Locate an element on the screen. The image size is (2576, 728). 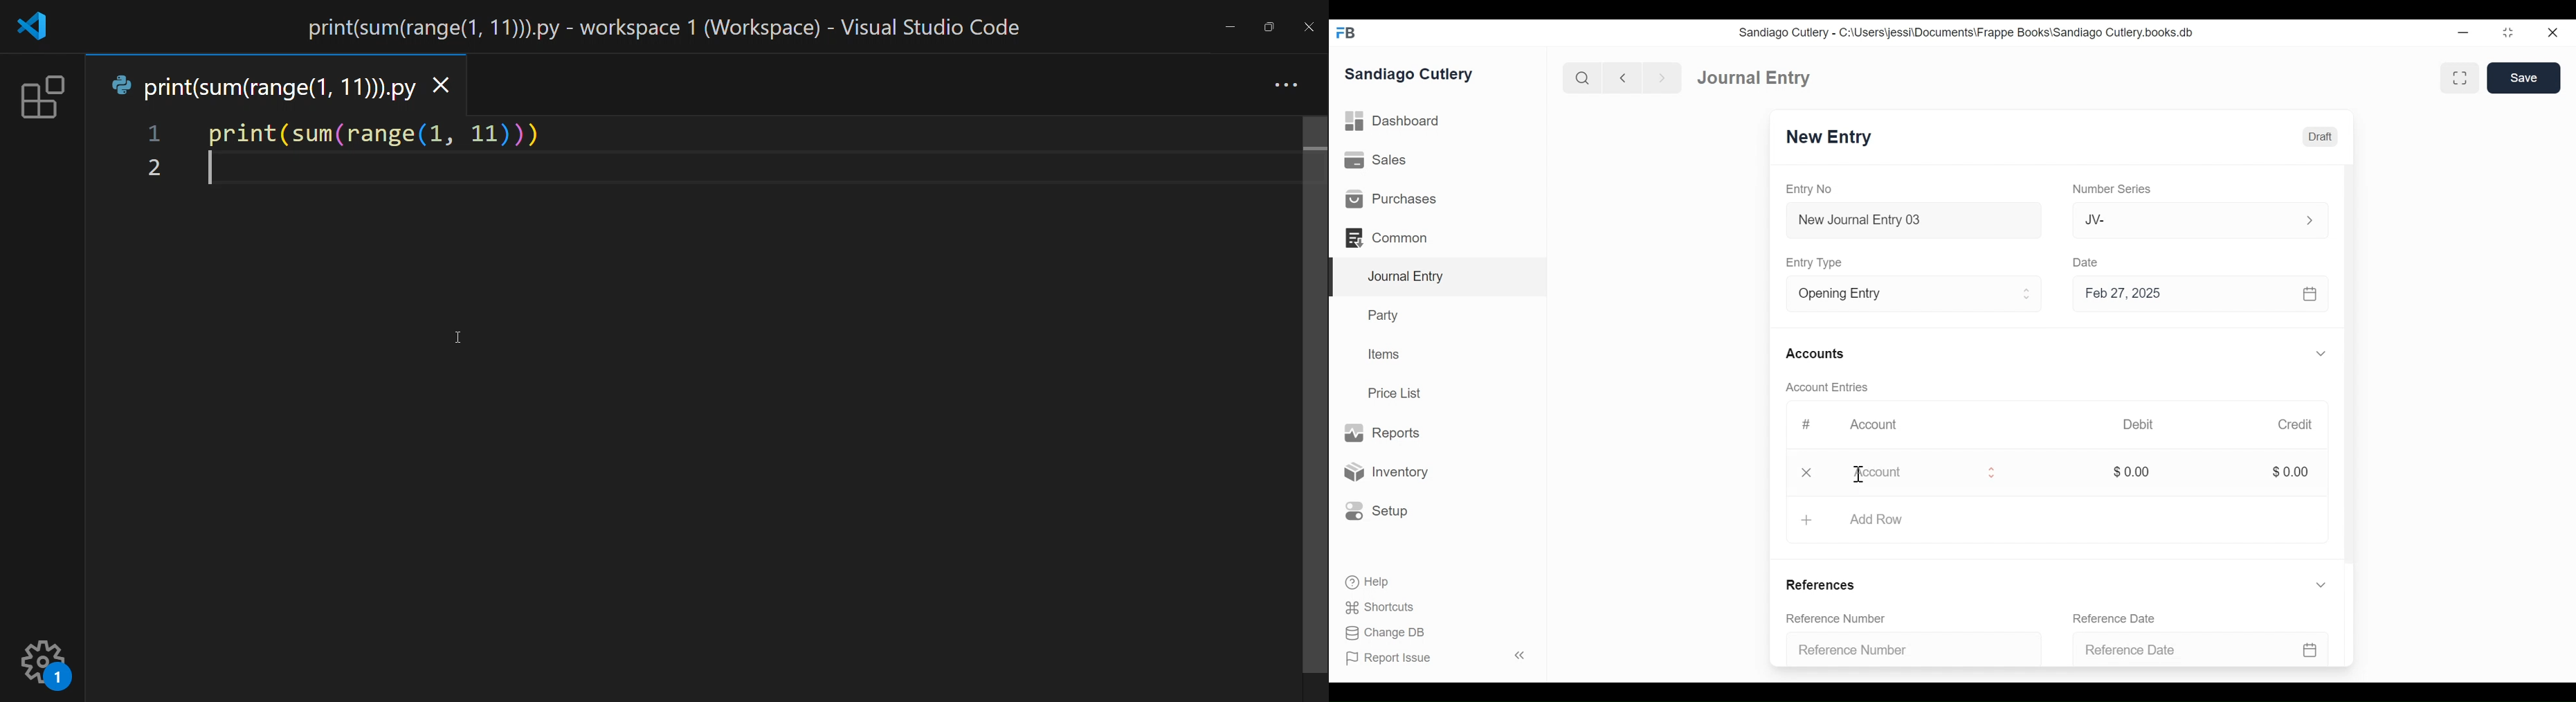
Entry No is located at coordinates (1808, 189).